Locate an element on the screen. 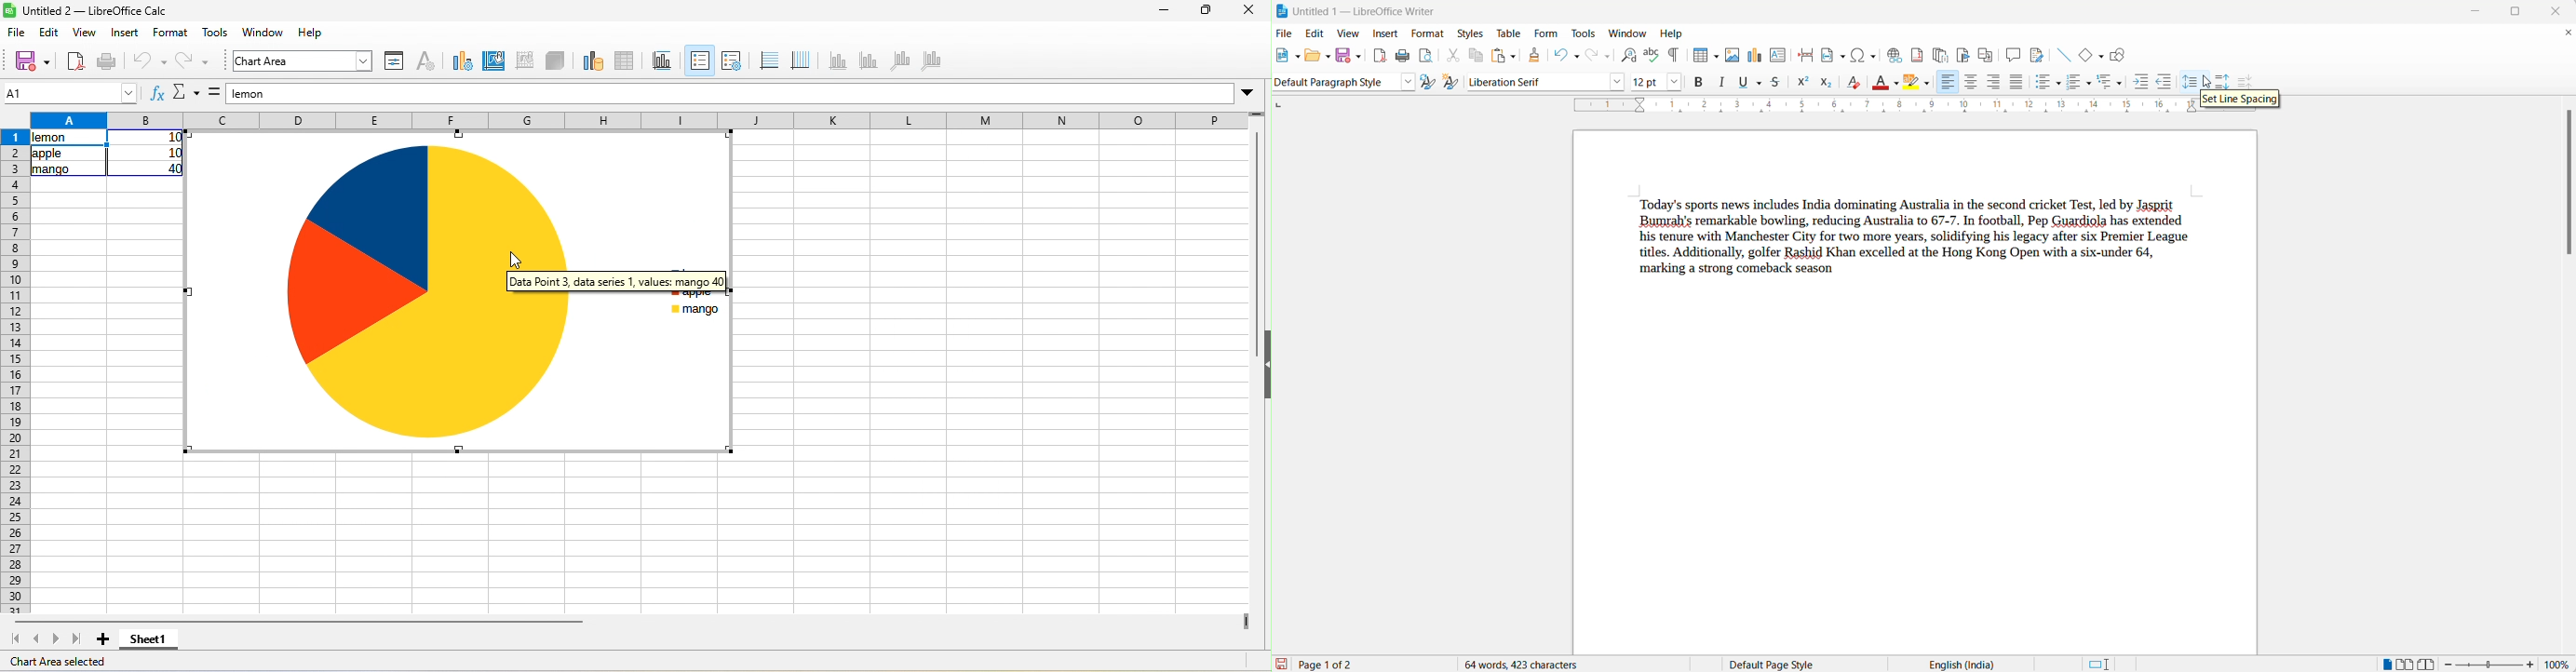 The height and width of the screenshot is (672, 2576). select outline format is located at coordinates (2110, 82).